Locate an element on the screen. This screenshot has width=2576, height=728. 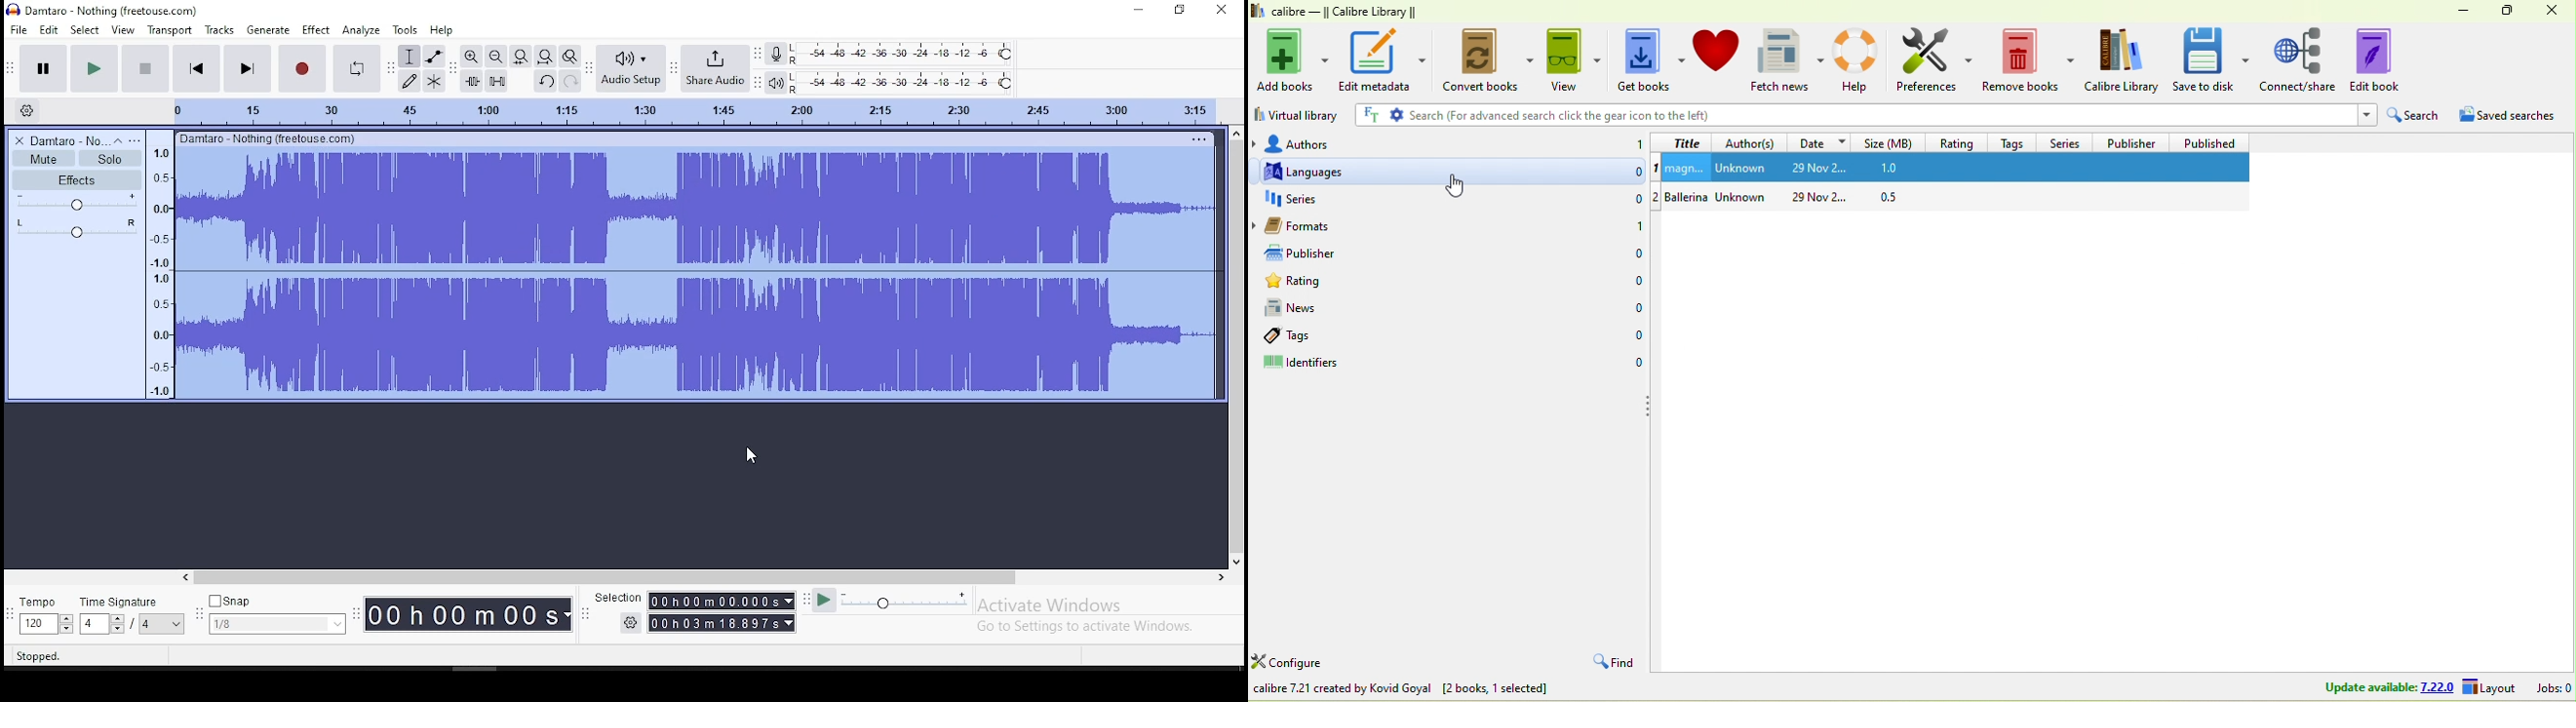
saved searches is located at coordinates (2509, 113).